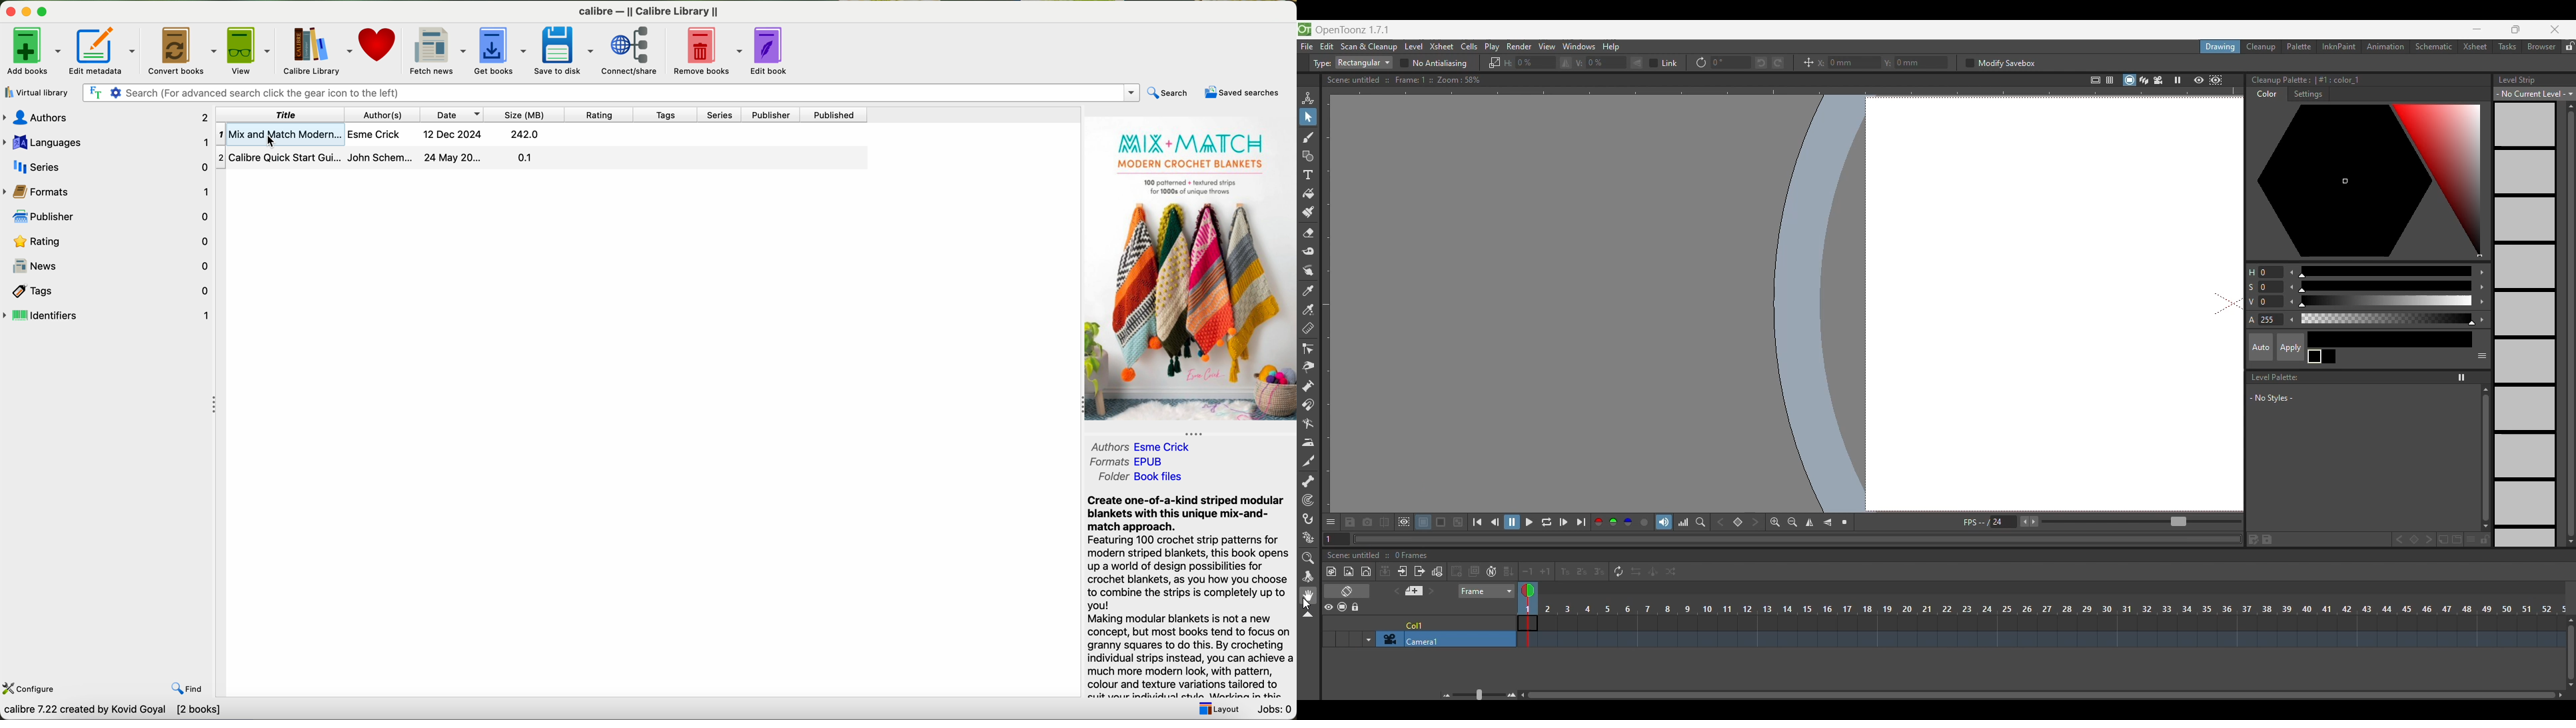 This screenshot has width=2576, height=728. What do you see at coordinates (1189, 270) in the screenshot?
I see `book cover preview` at bounding box center [1189, 270].